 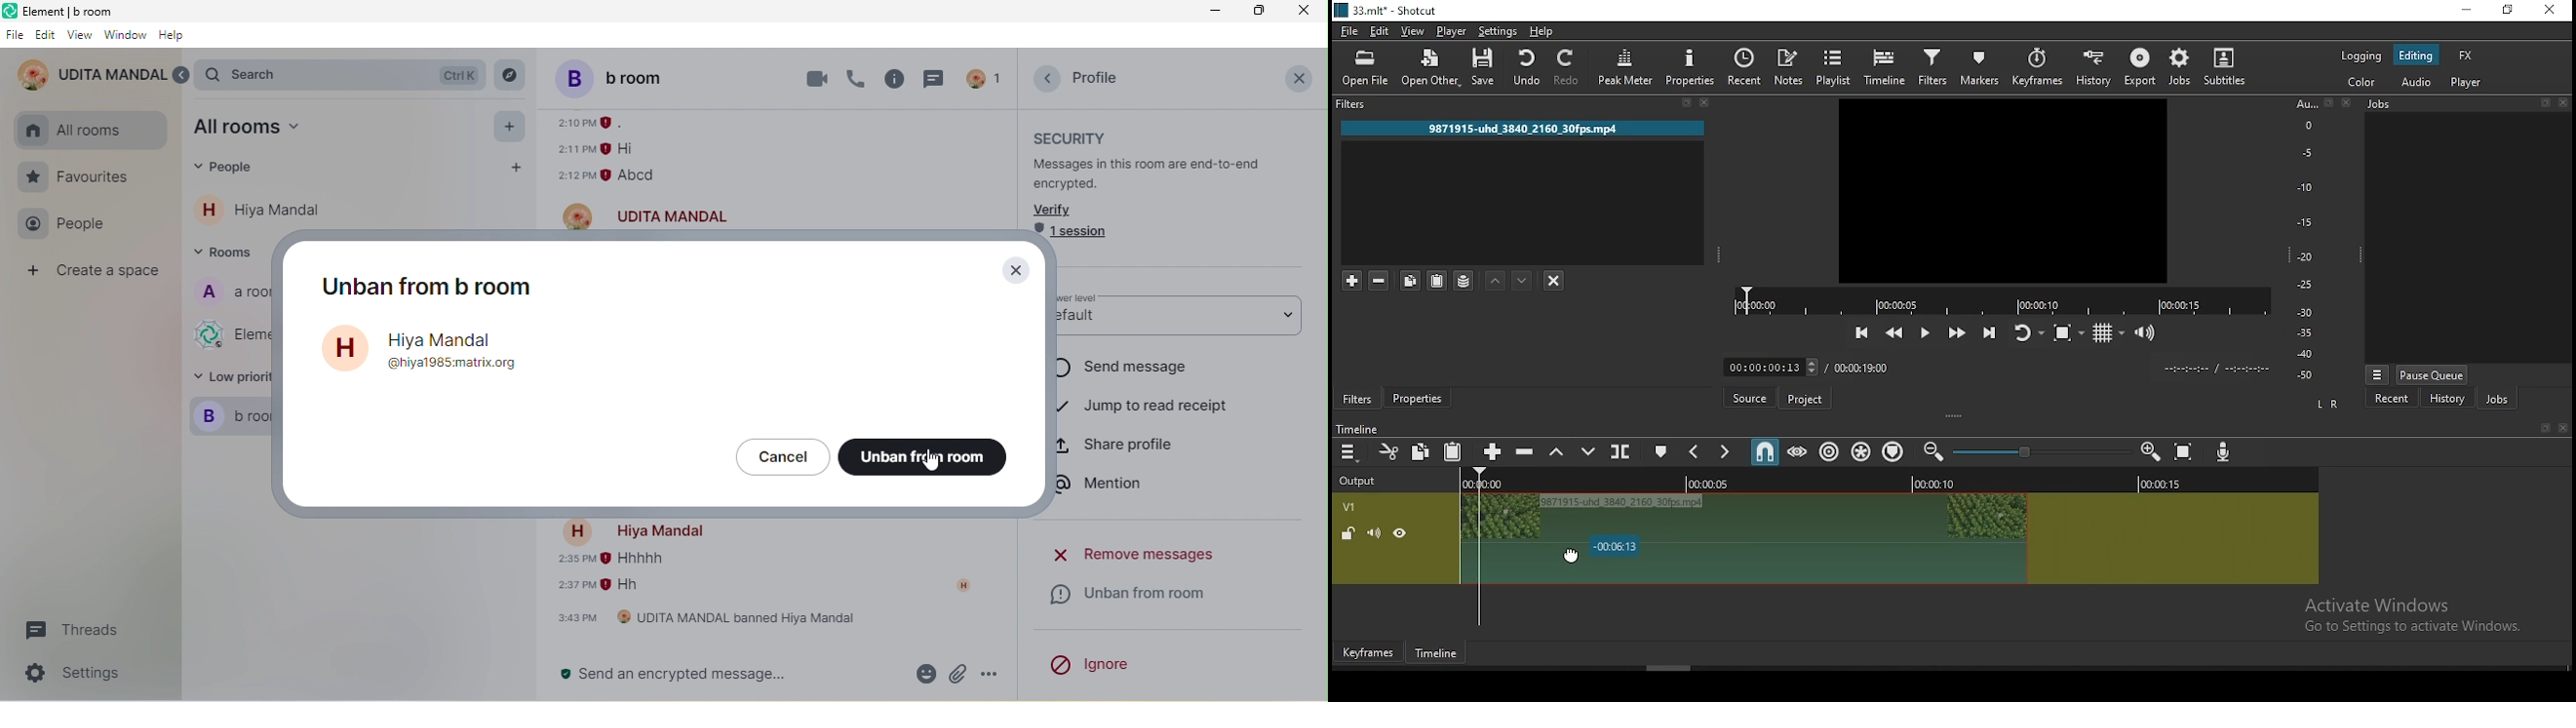 I want to click on snap, so click(x=1768, y=453).